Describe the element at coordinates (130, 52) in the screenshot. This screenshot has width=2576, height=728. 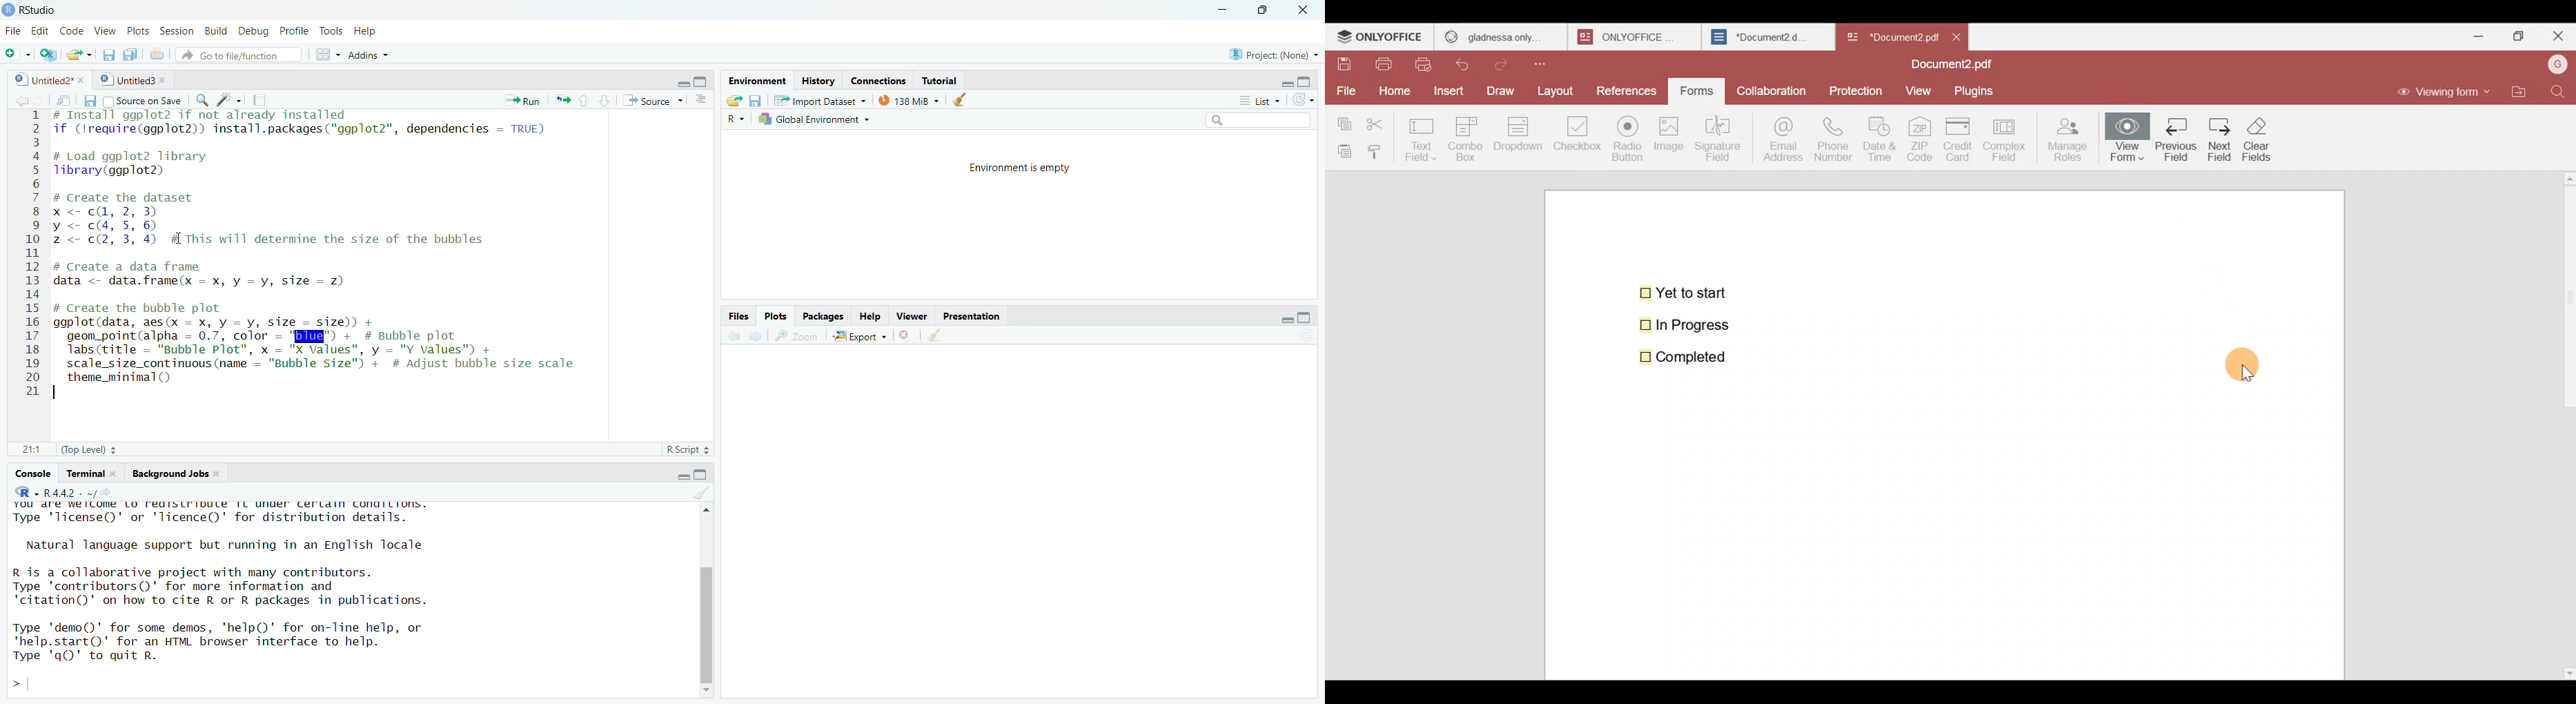
I see `save documents` at that location.